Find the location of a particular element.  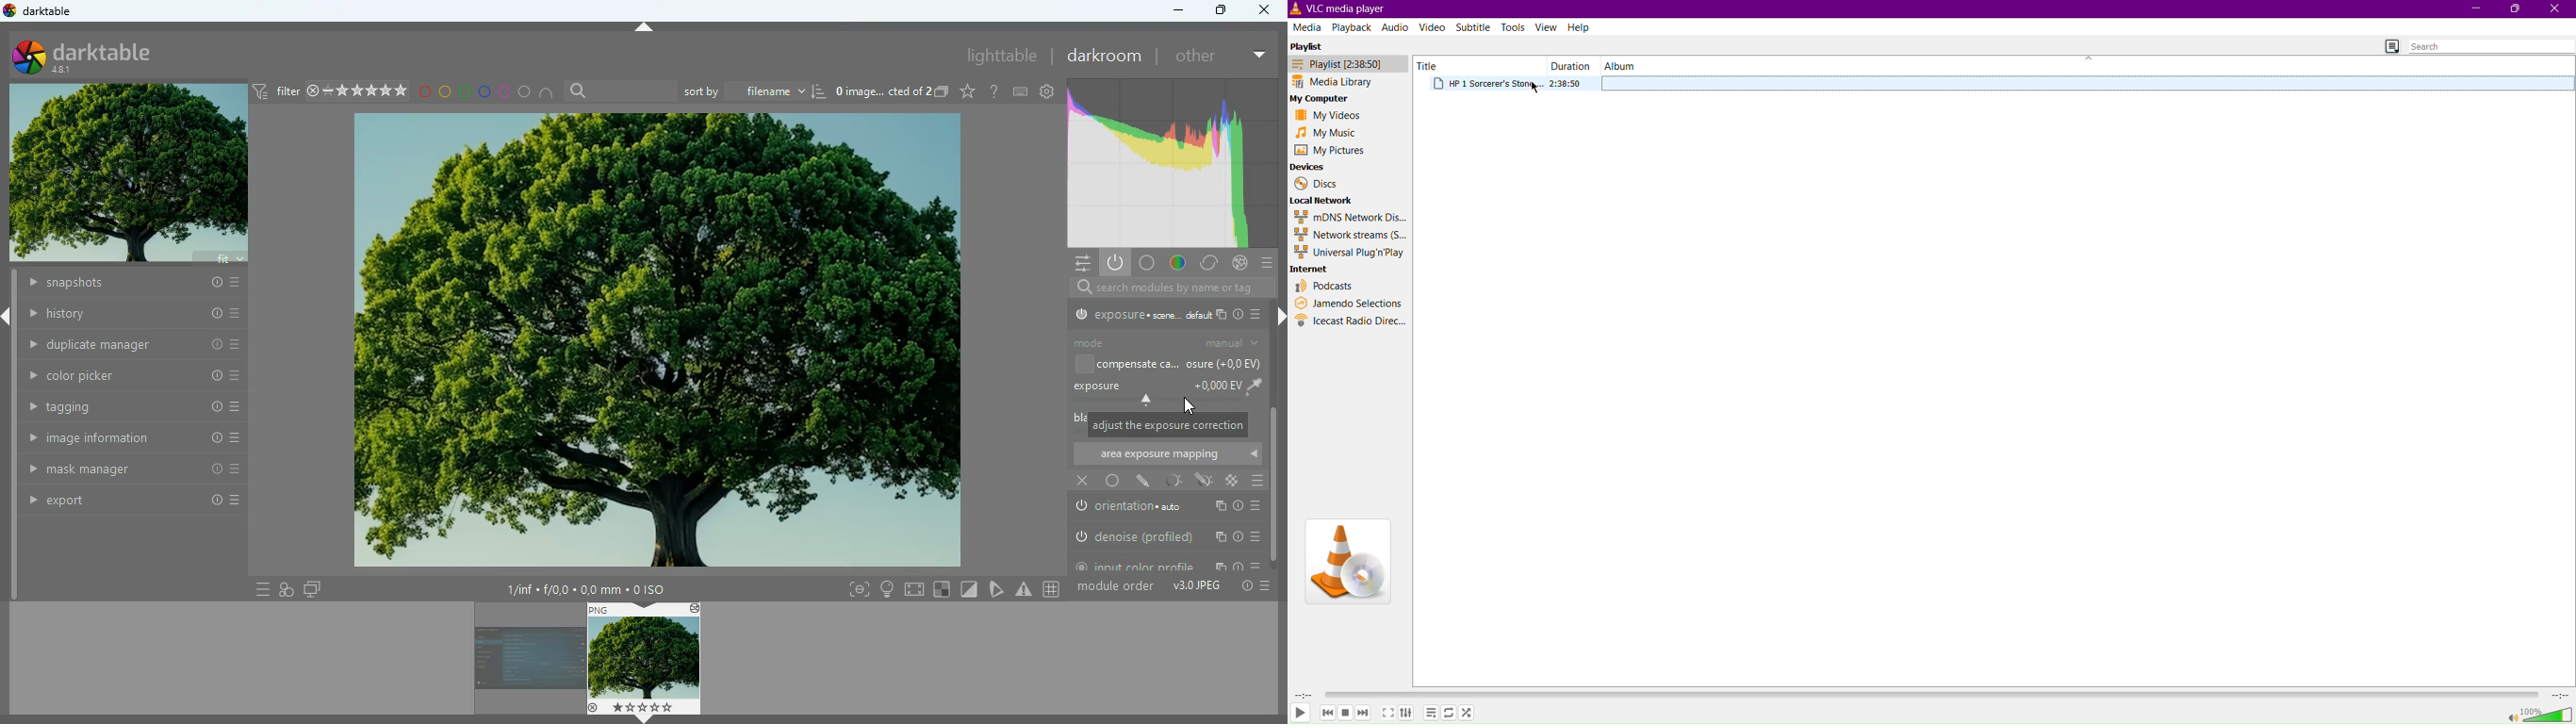

screens is located at coordinates (314, 587).